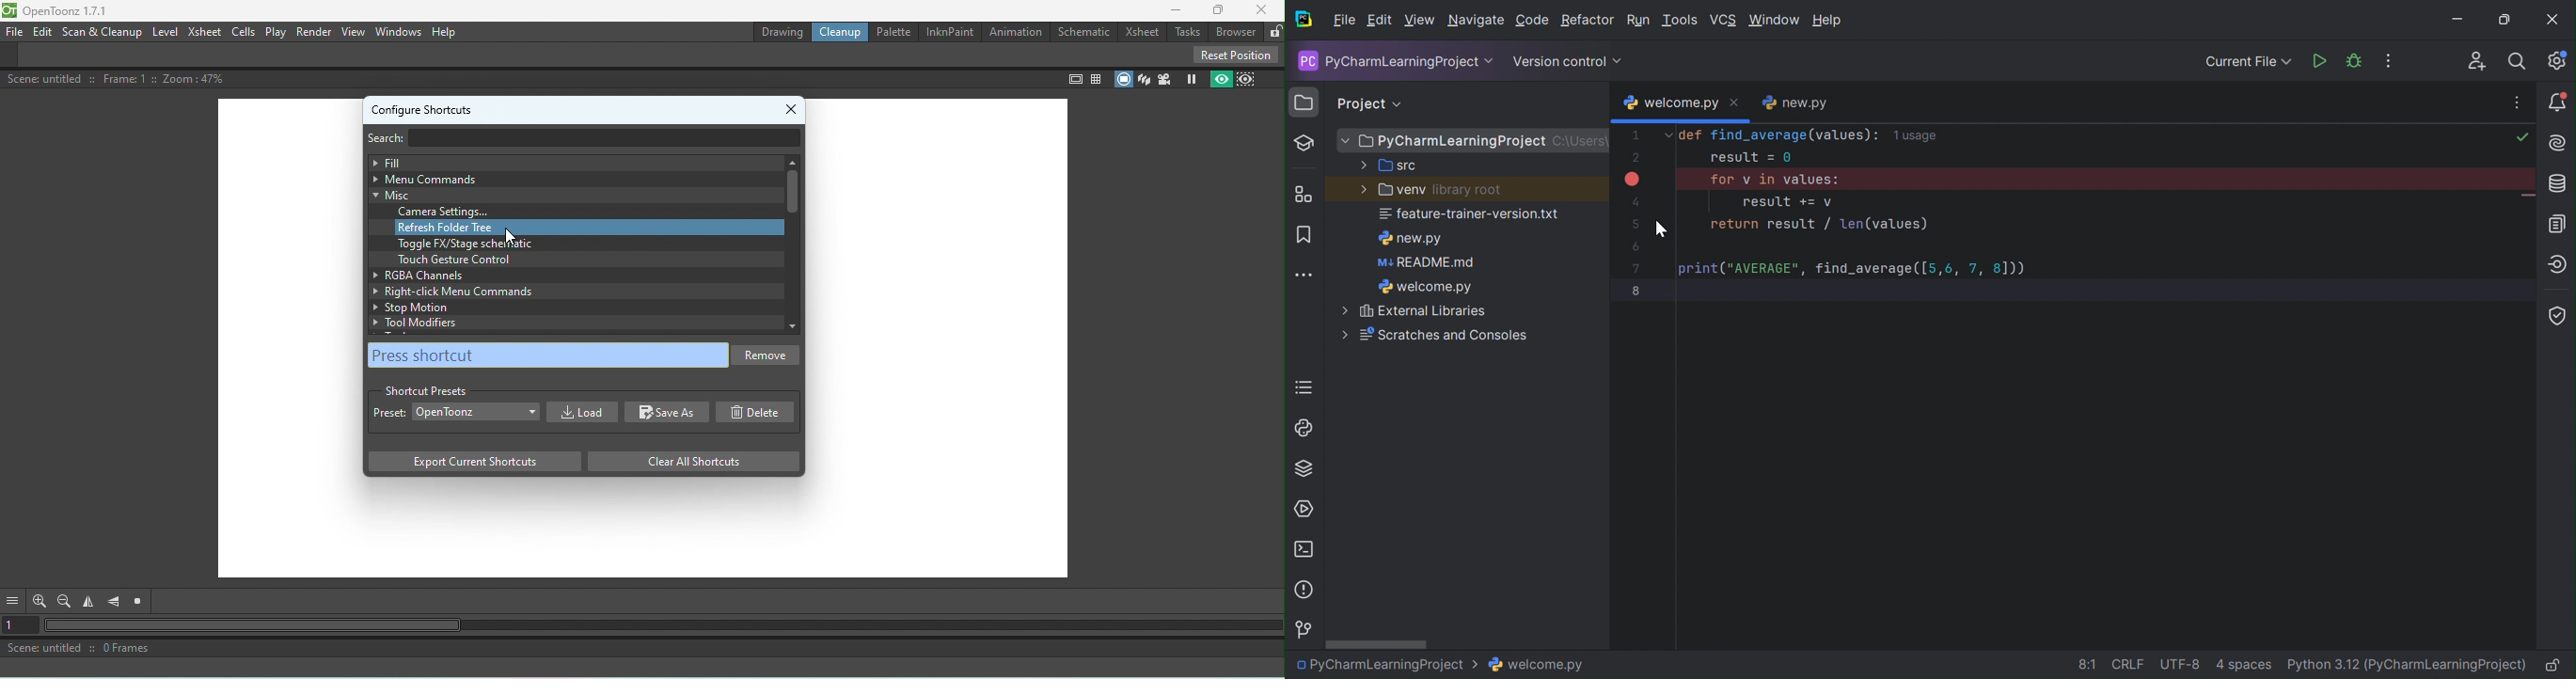 The height and width of the screenshot is (700, 2576). I want to click on Tools, so click(1681, 20).